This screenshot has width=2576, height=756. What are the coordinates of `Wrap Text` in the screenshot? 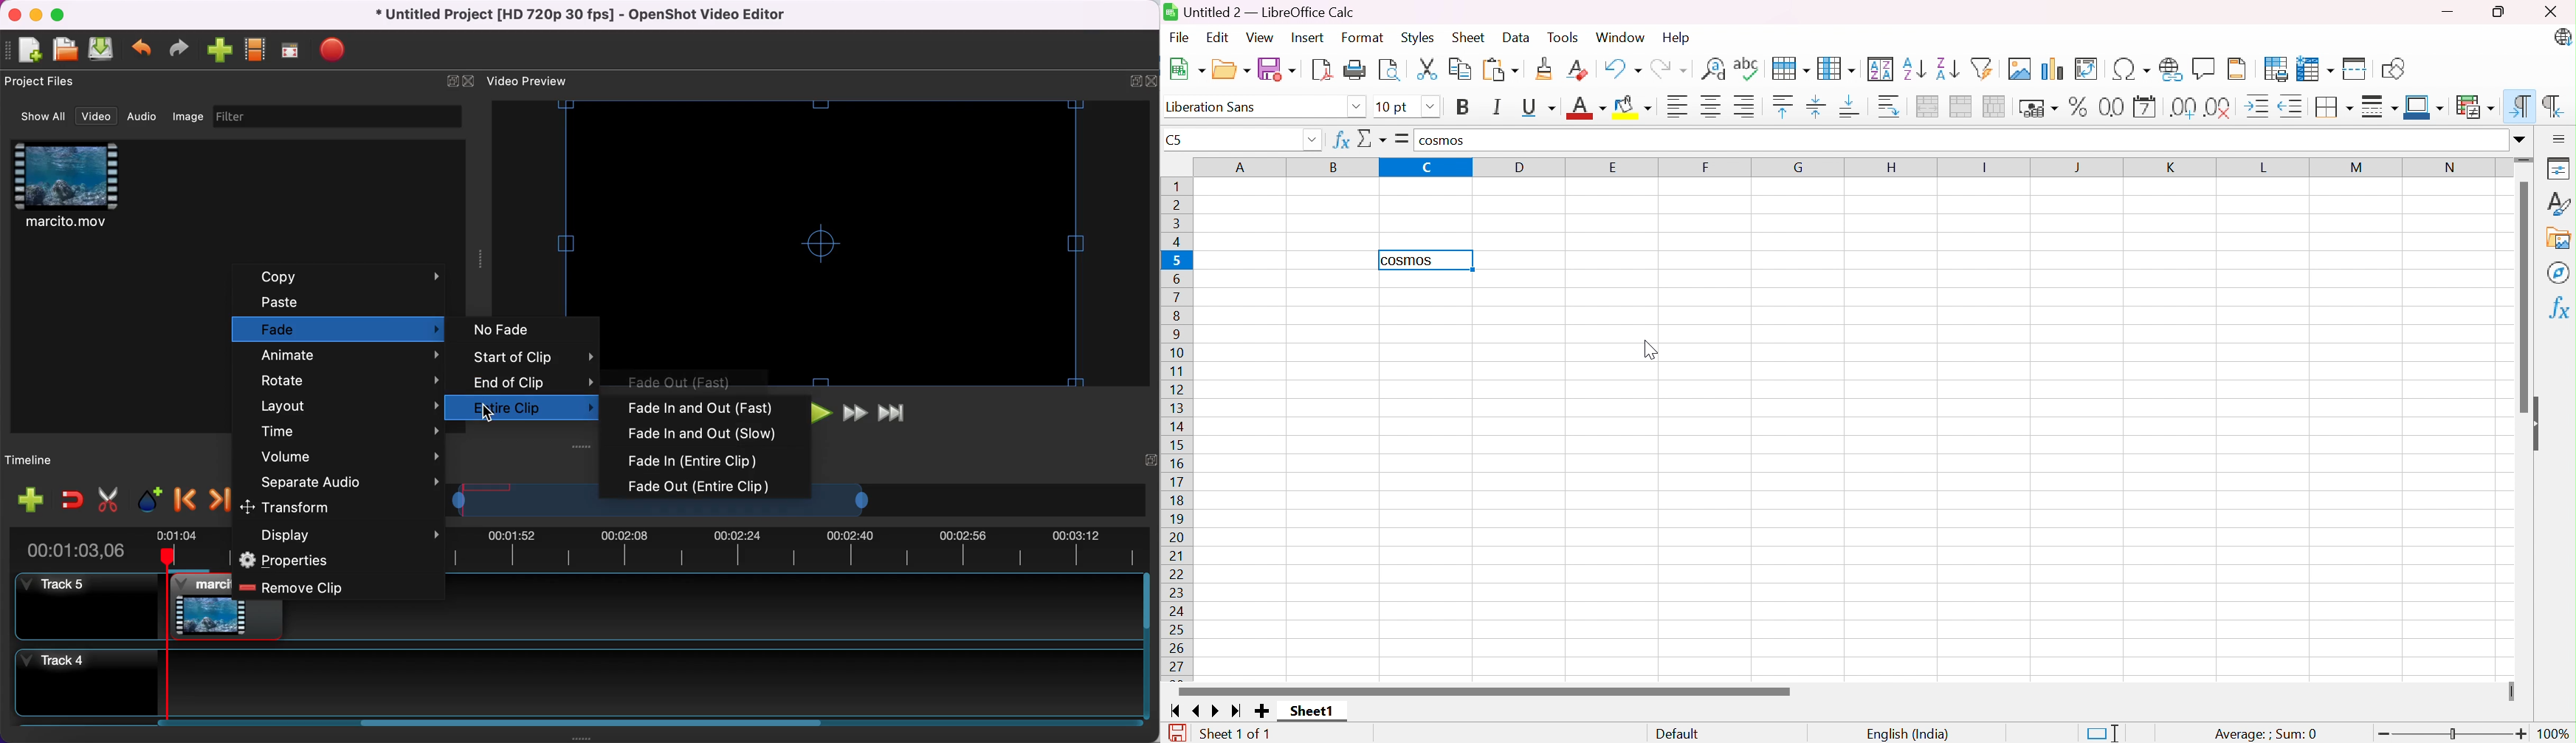 It's located at (1890, 109).